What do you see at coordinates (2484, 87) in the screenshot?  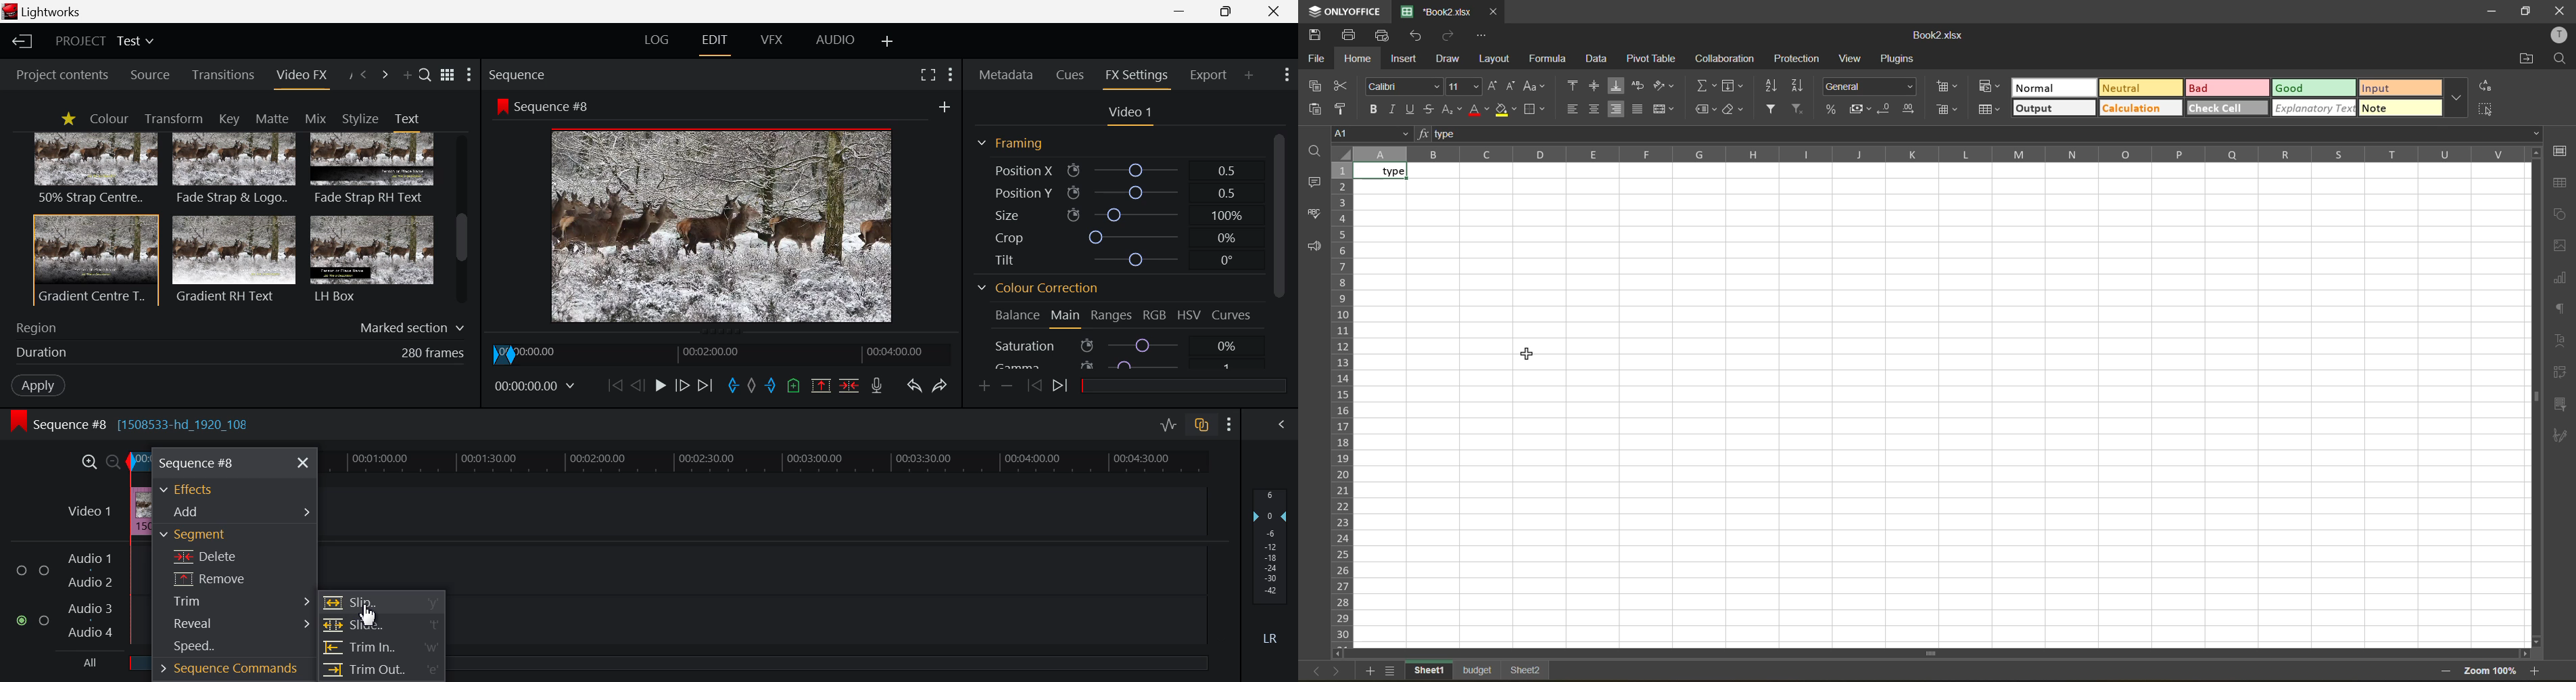 I see `replace` at bounding box center [2484, 87].